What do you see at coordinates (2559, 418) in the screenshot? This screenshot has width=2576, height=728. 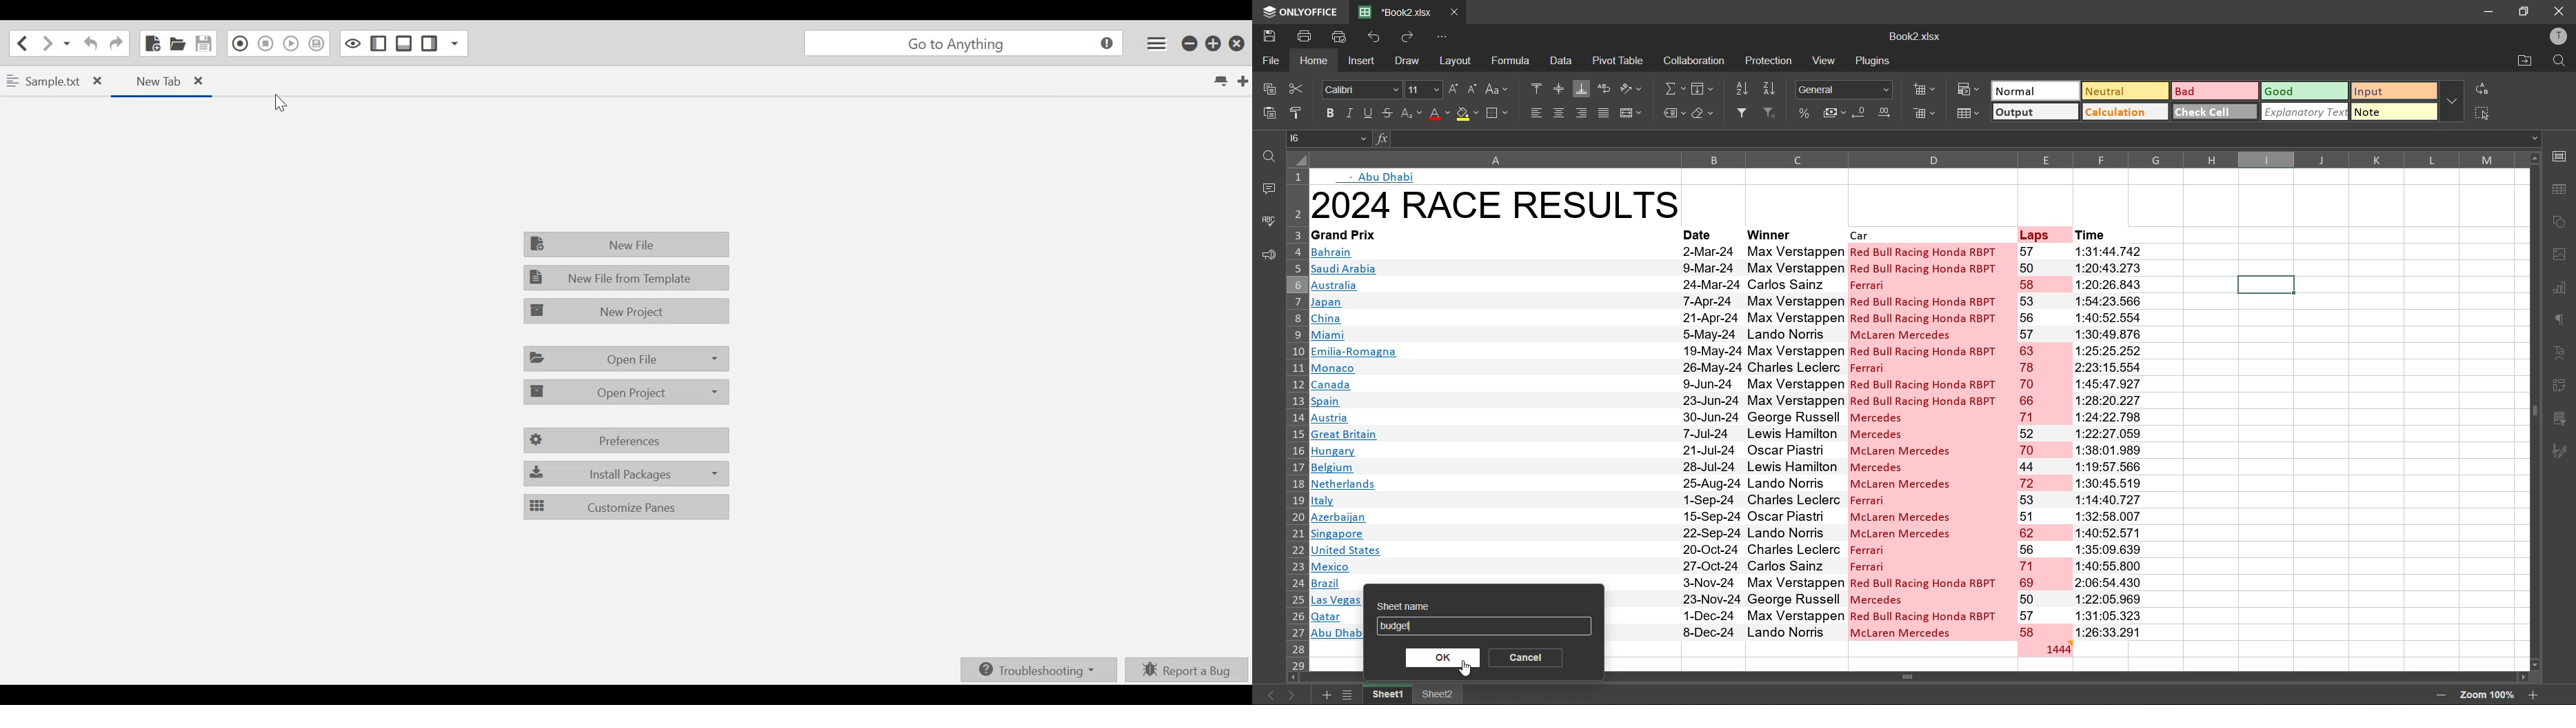 I see `slicer` at bounding box center [2559, 418].